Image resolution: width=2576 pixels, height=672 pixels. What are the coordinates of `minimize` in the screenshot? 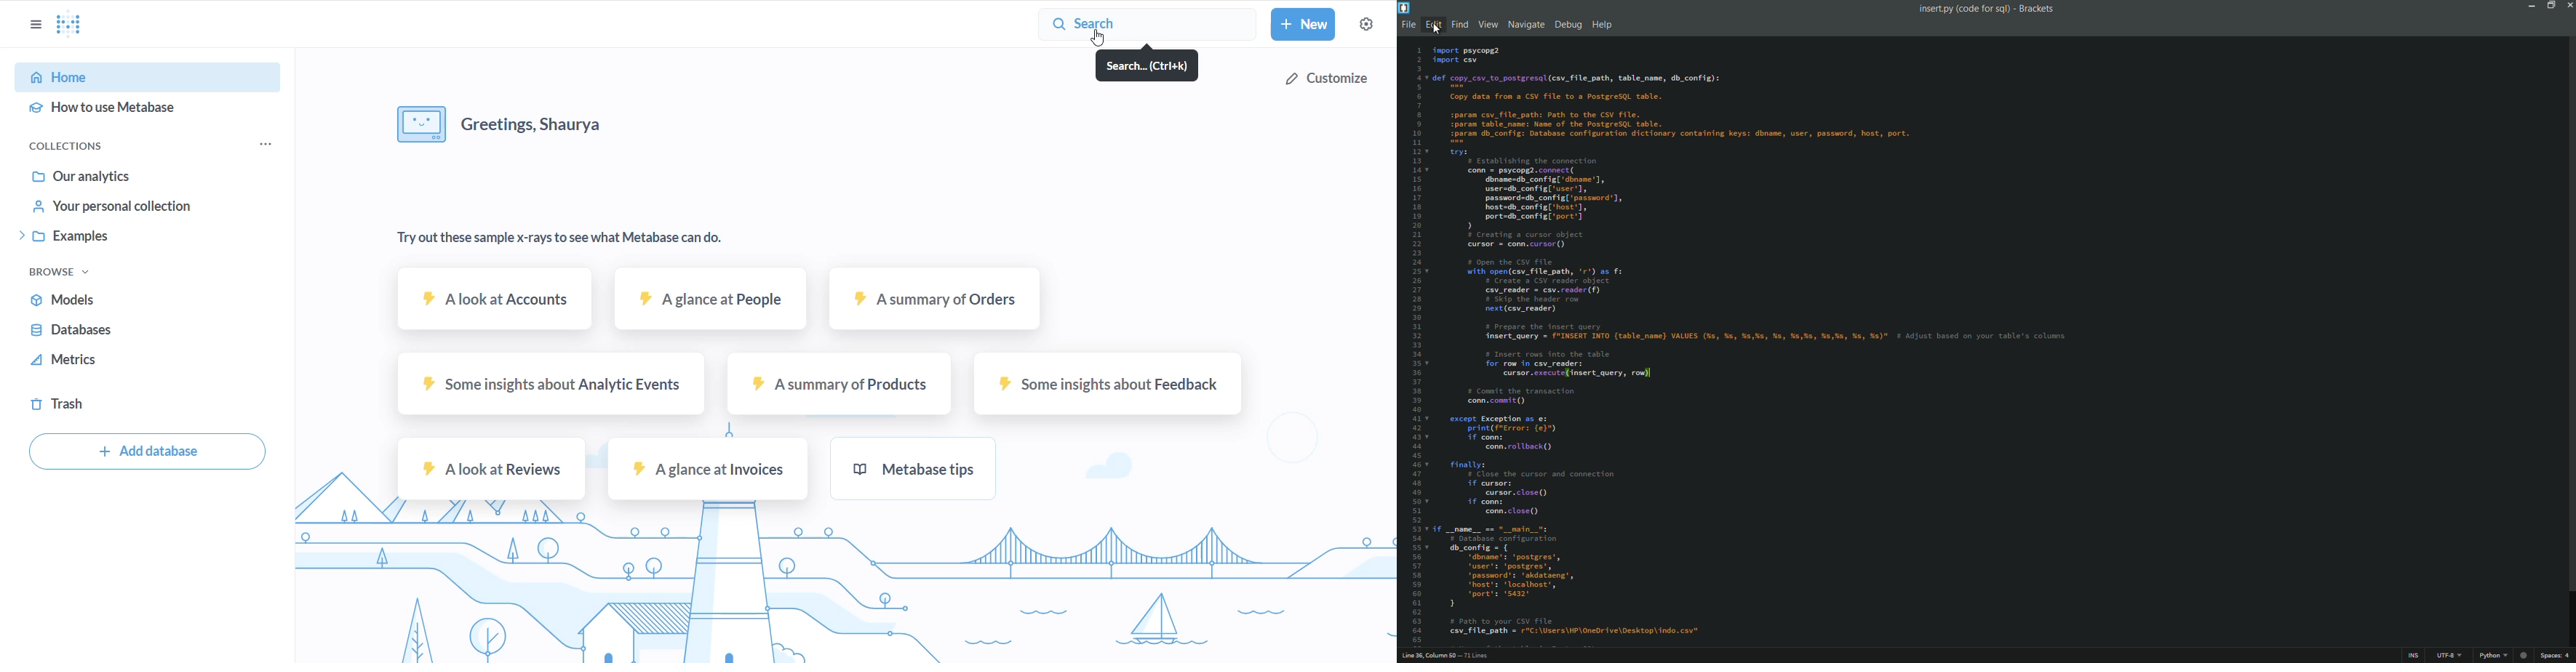 It's located at (2530, 5).